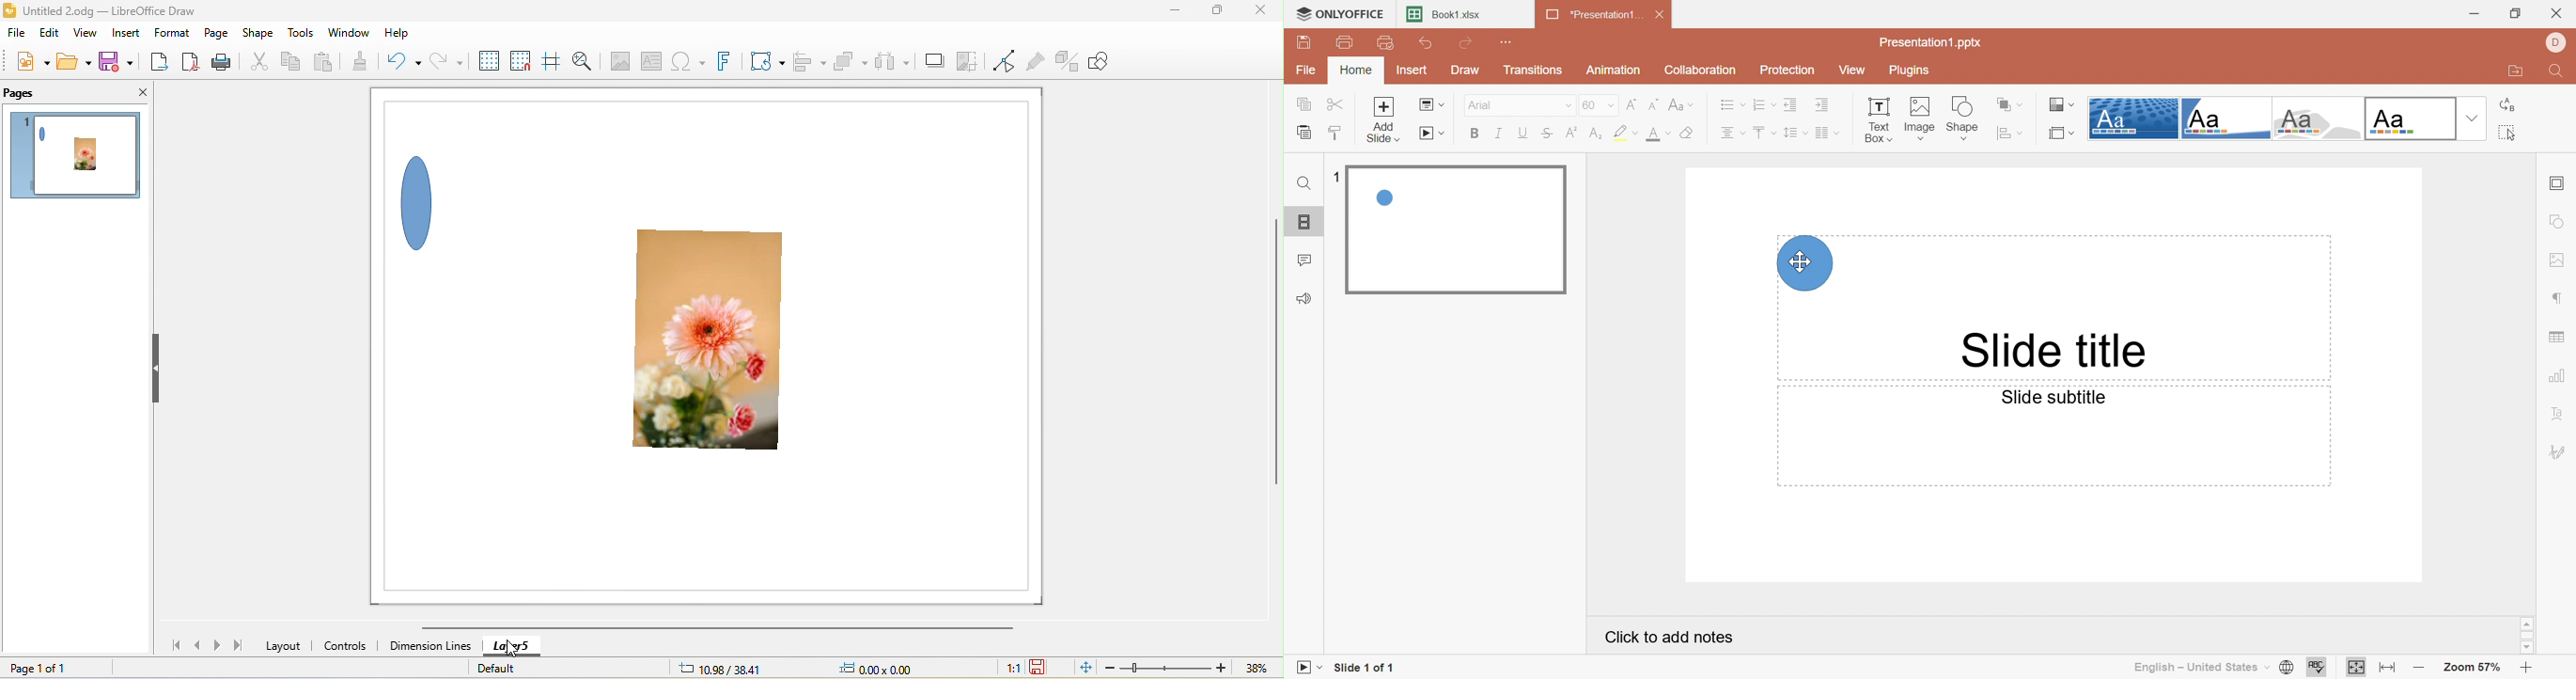  What do you see at coordinates (2470, 119) in the screenshot?
I see `Drop down` at bounding box center [2470, 119].